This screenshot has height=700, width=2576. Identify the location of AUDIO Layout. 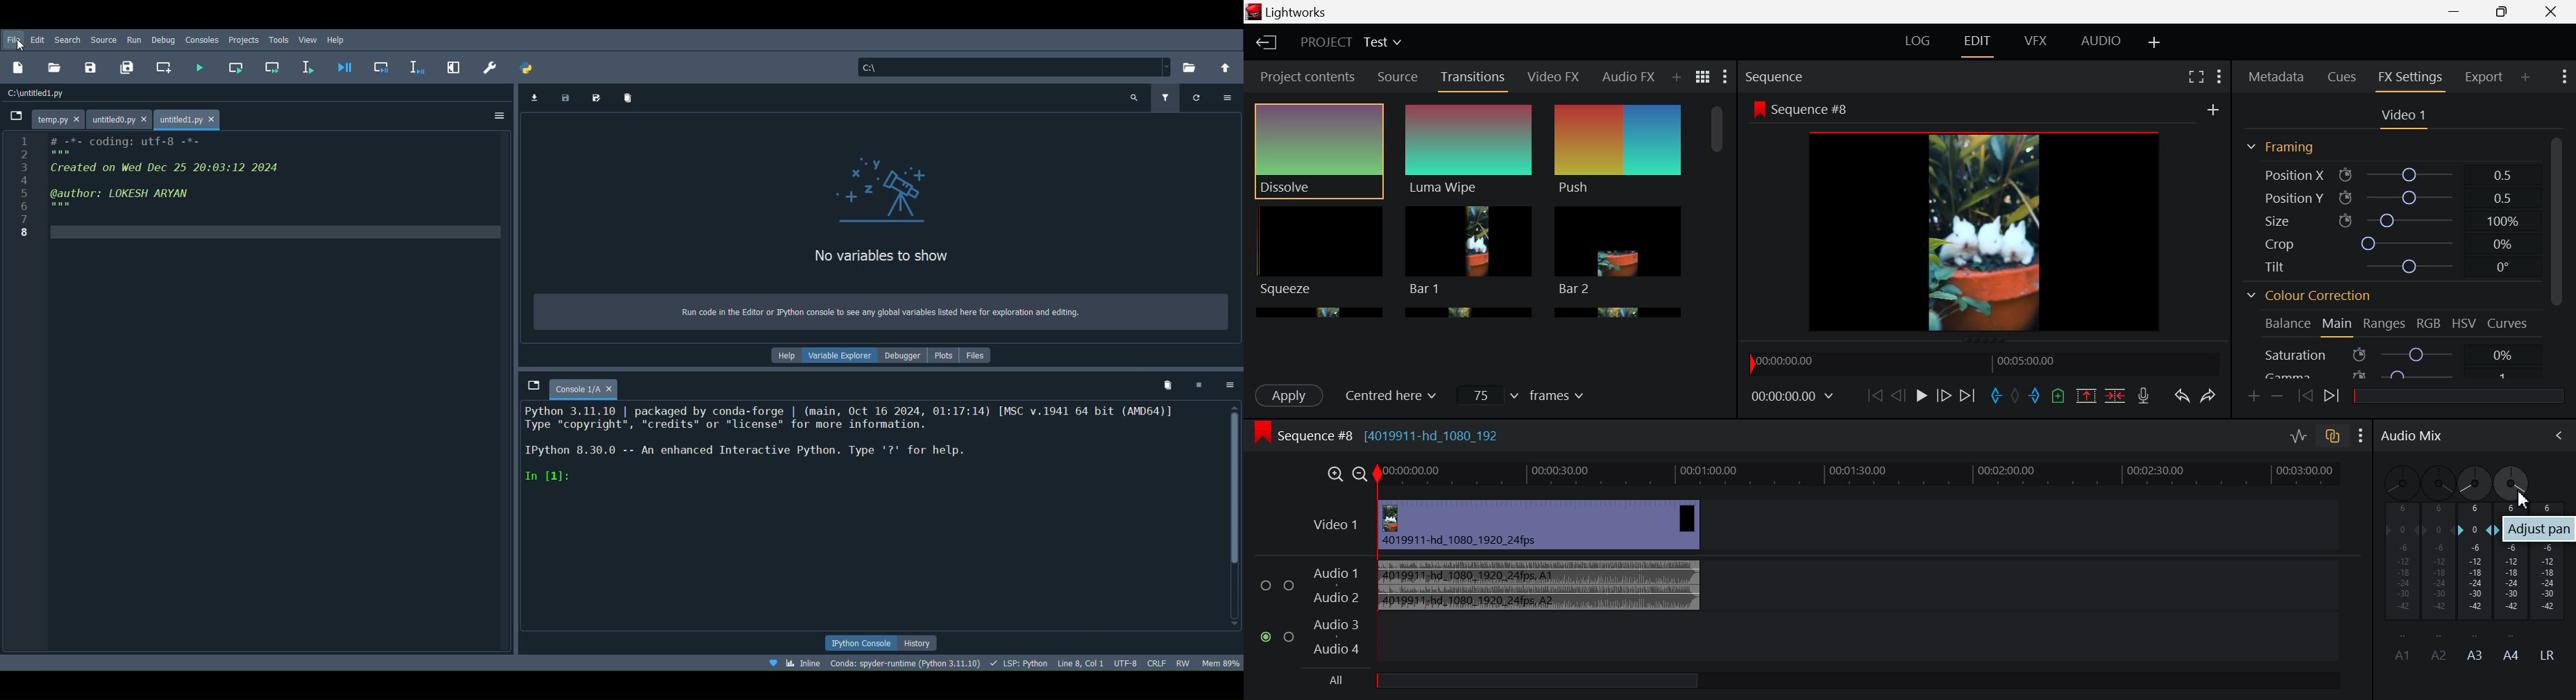
(2104, 43).